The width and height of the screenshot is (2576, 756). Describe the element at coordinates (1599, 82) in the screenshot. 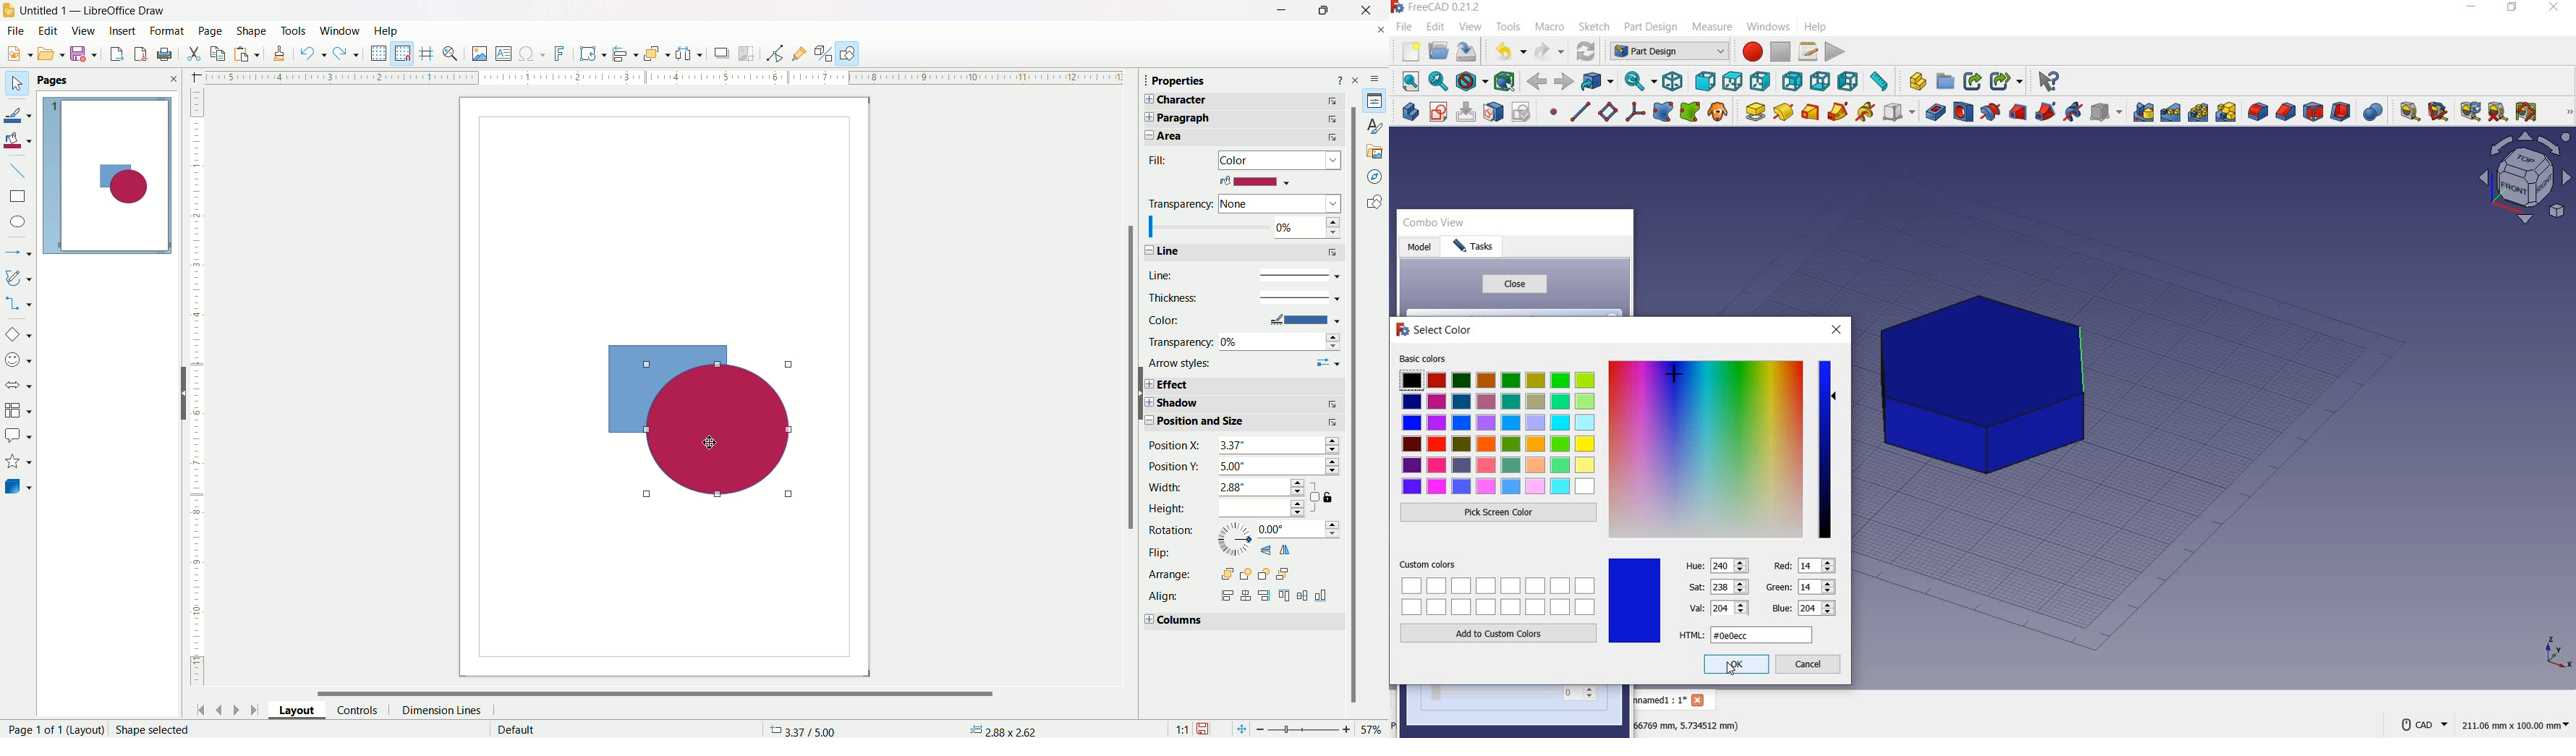

I see `go to linked object` at that location.